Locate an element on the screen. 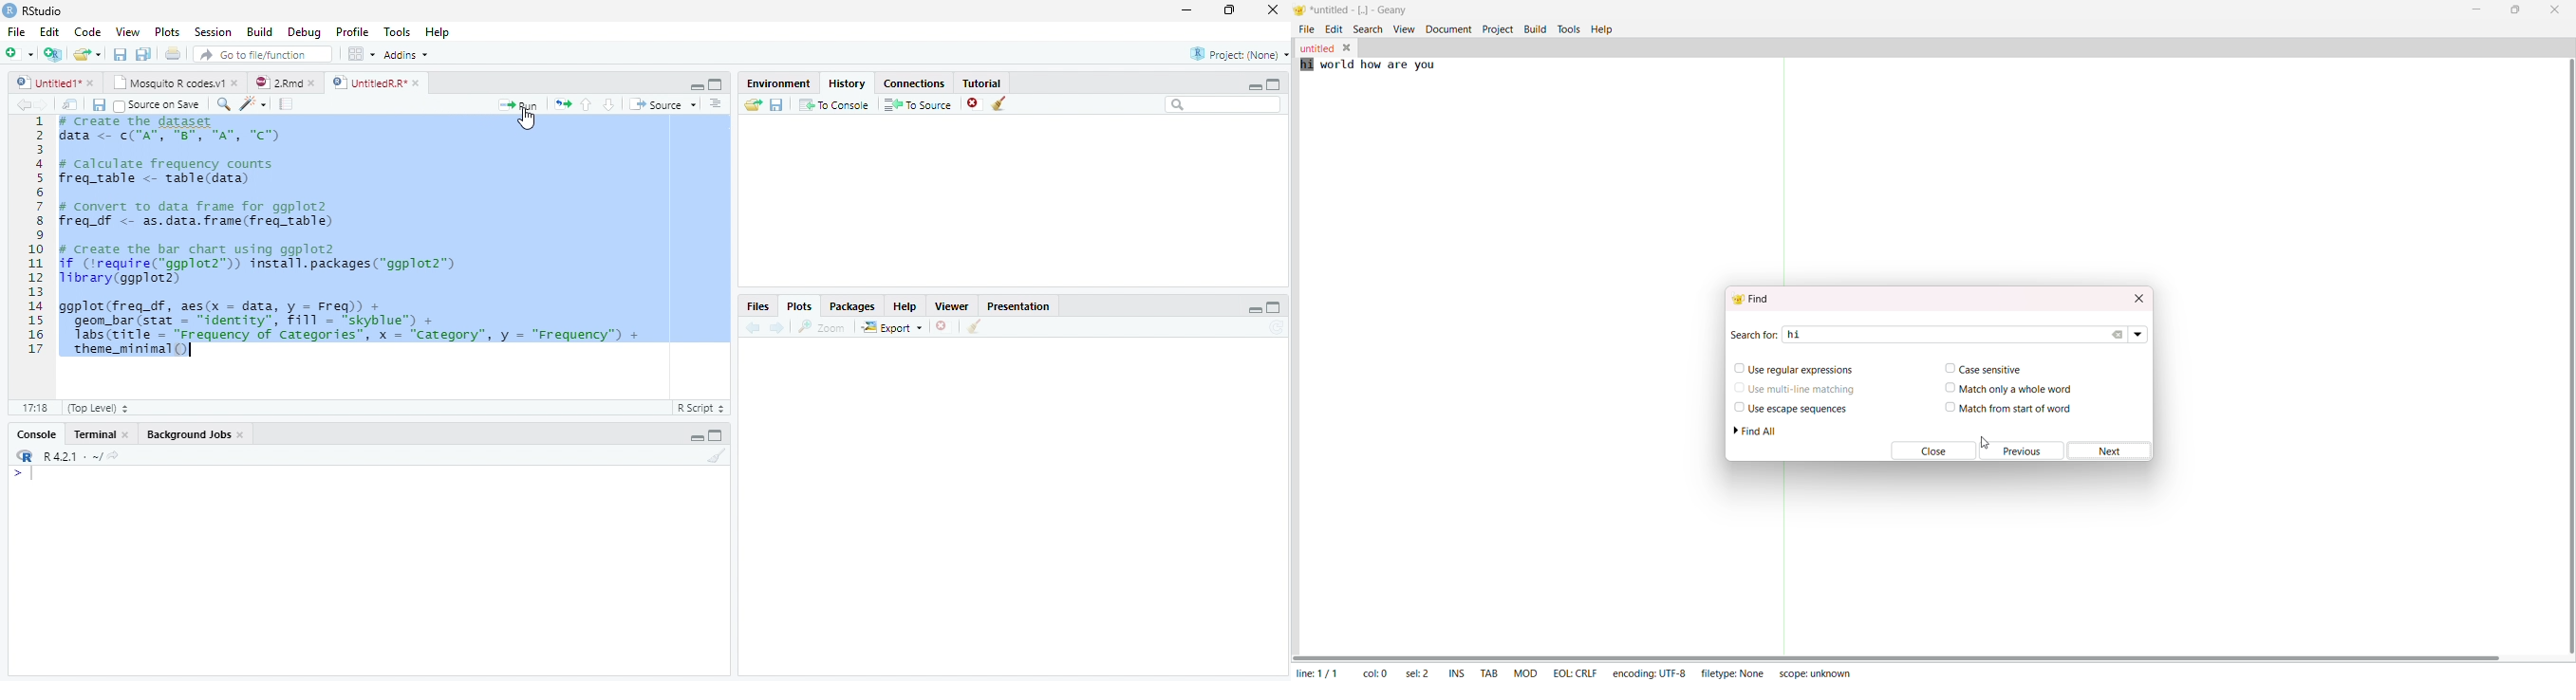  Plots is located at coordinates (168, 33).